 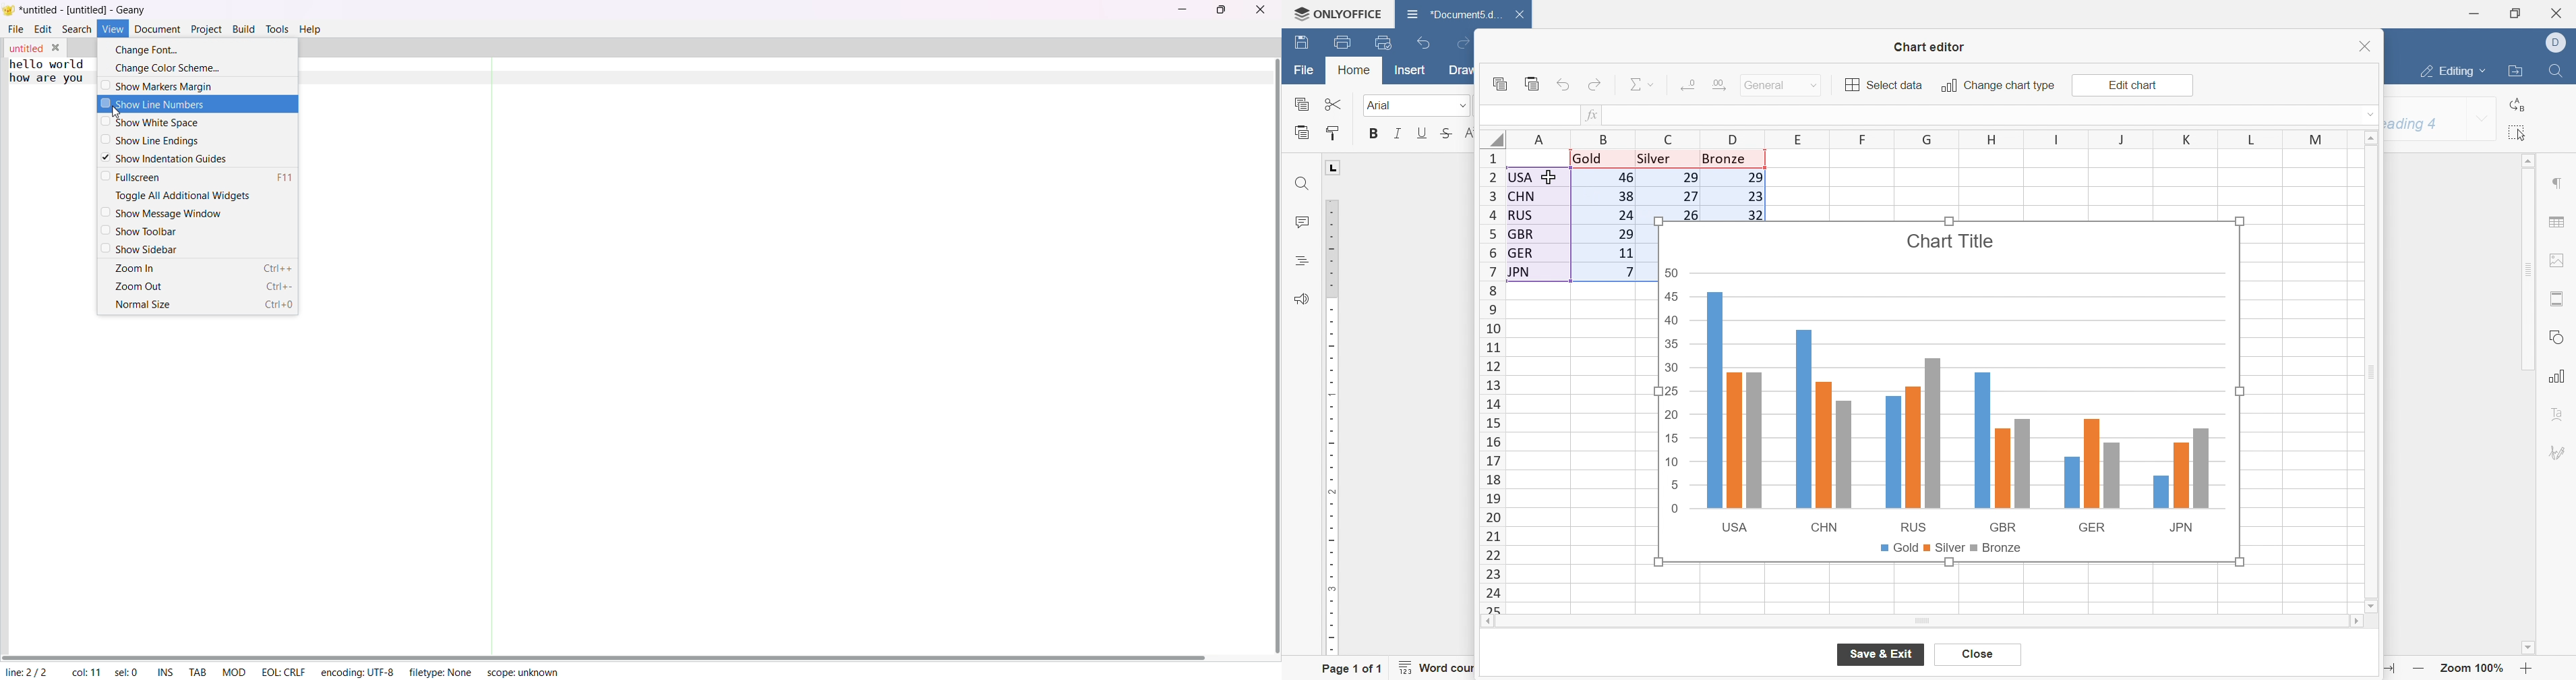 I want to click on paste, so click(x=1301, y=132).